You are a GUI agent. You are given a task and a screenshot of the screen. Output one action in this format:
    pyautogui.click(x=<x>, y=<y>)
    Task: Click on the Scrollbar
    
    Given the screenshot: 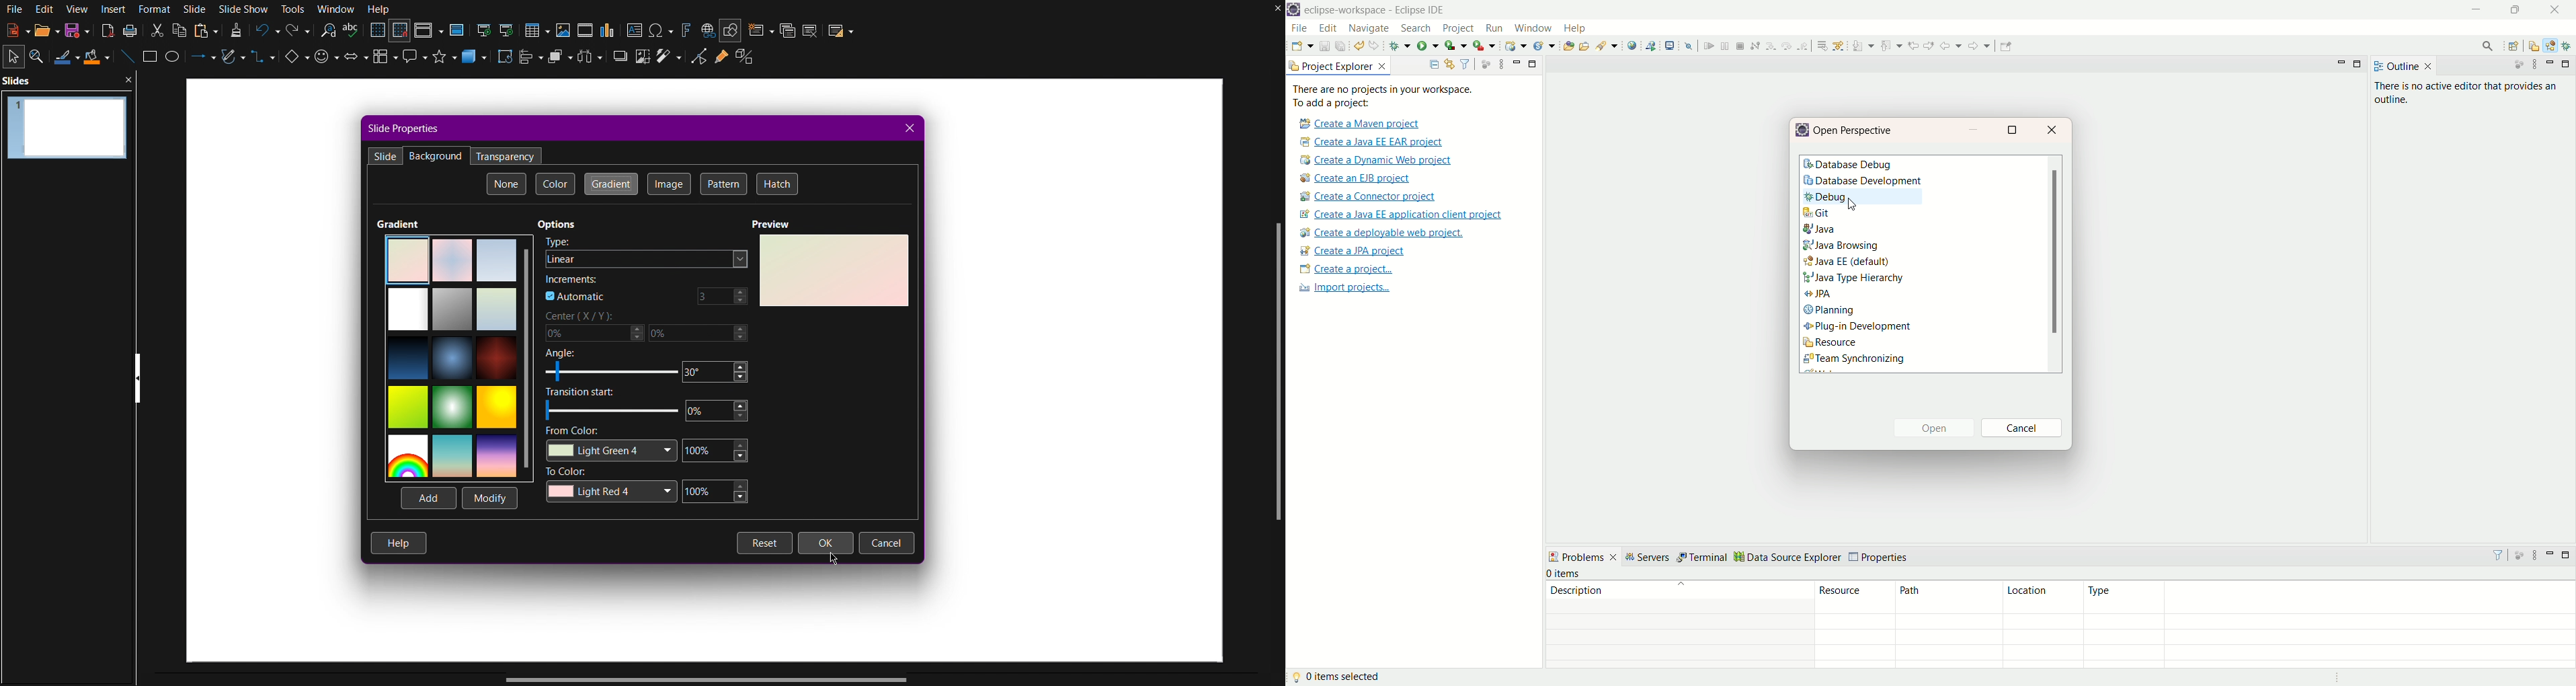 What is the action you would take?
    pyautogui.click(x=1274, y=376)
    